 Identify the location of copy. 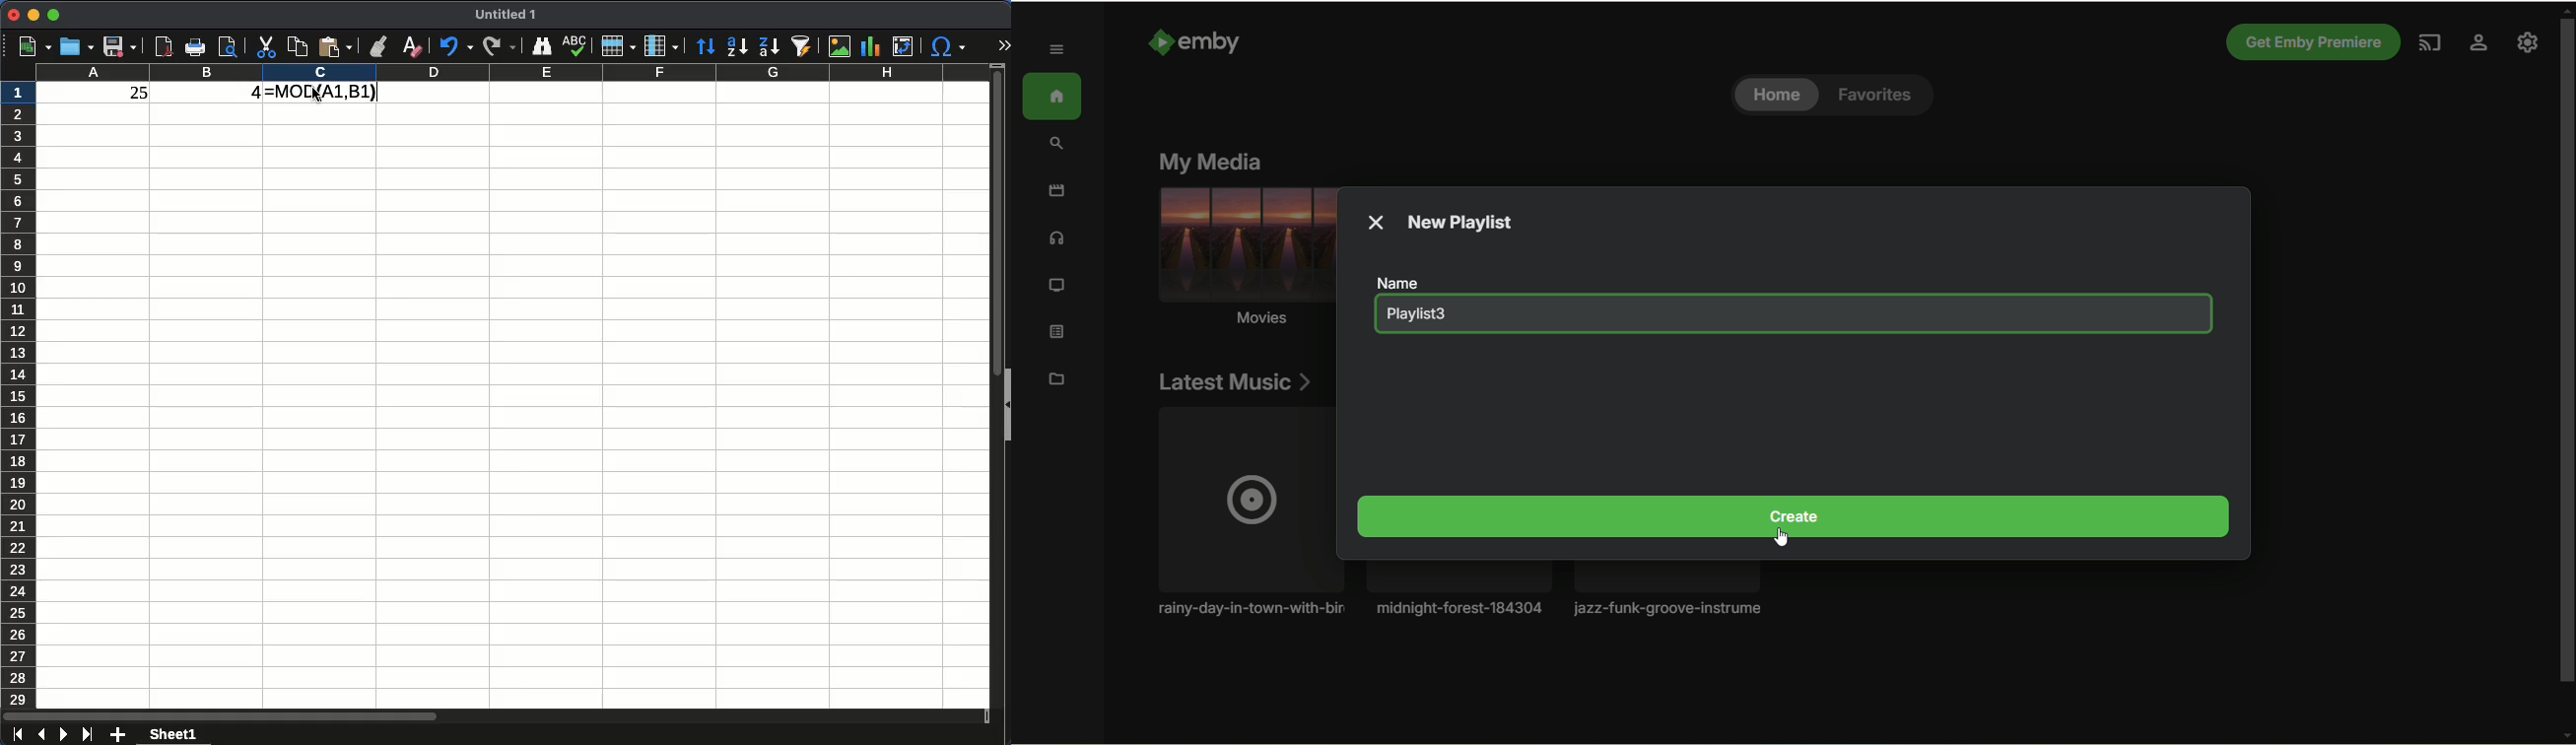
(297, 46).